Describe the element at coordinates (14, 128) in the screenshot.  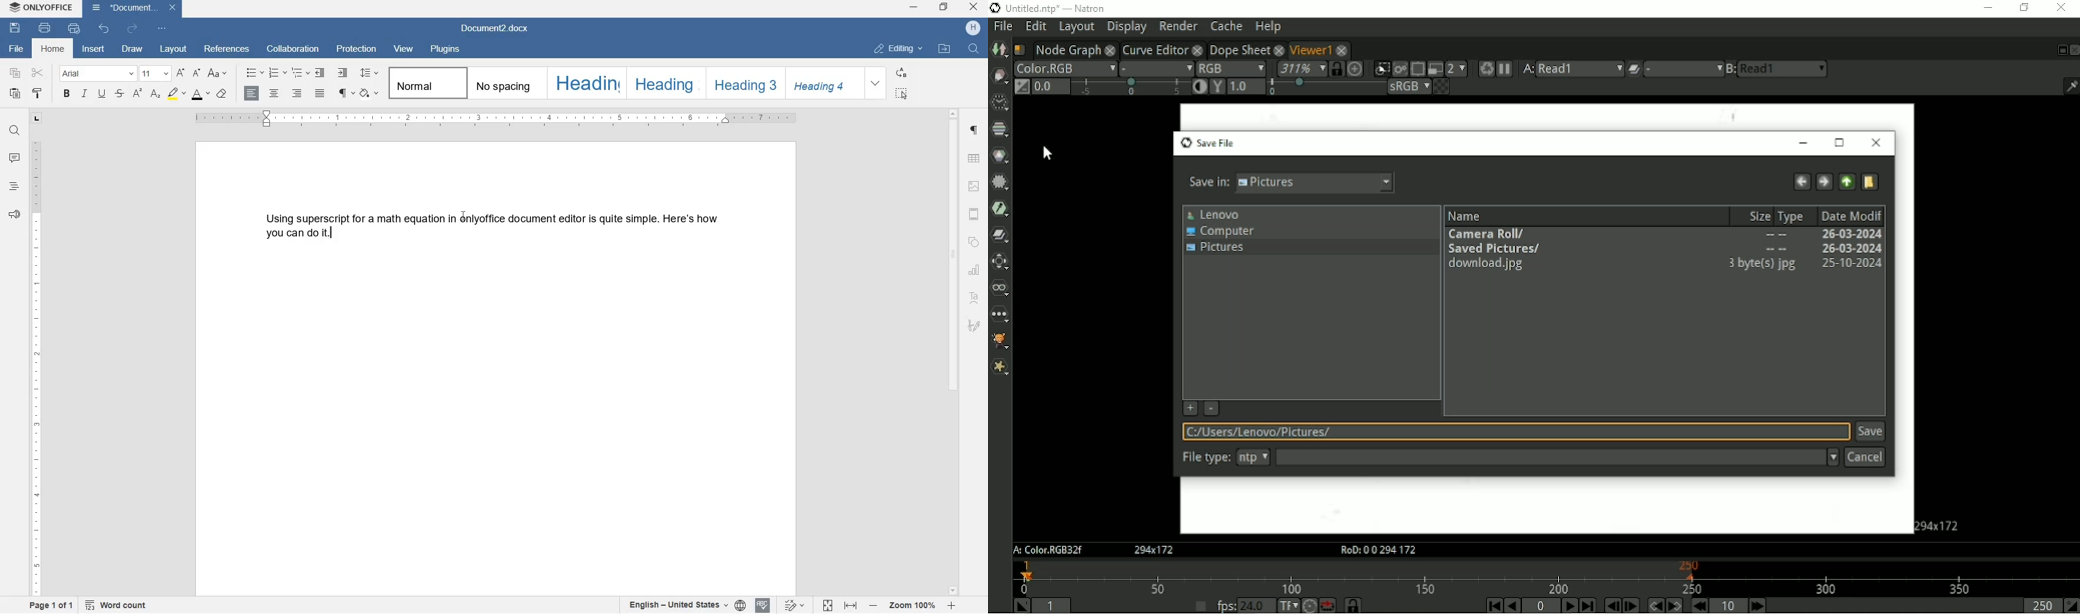
I see `find` at that location.